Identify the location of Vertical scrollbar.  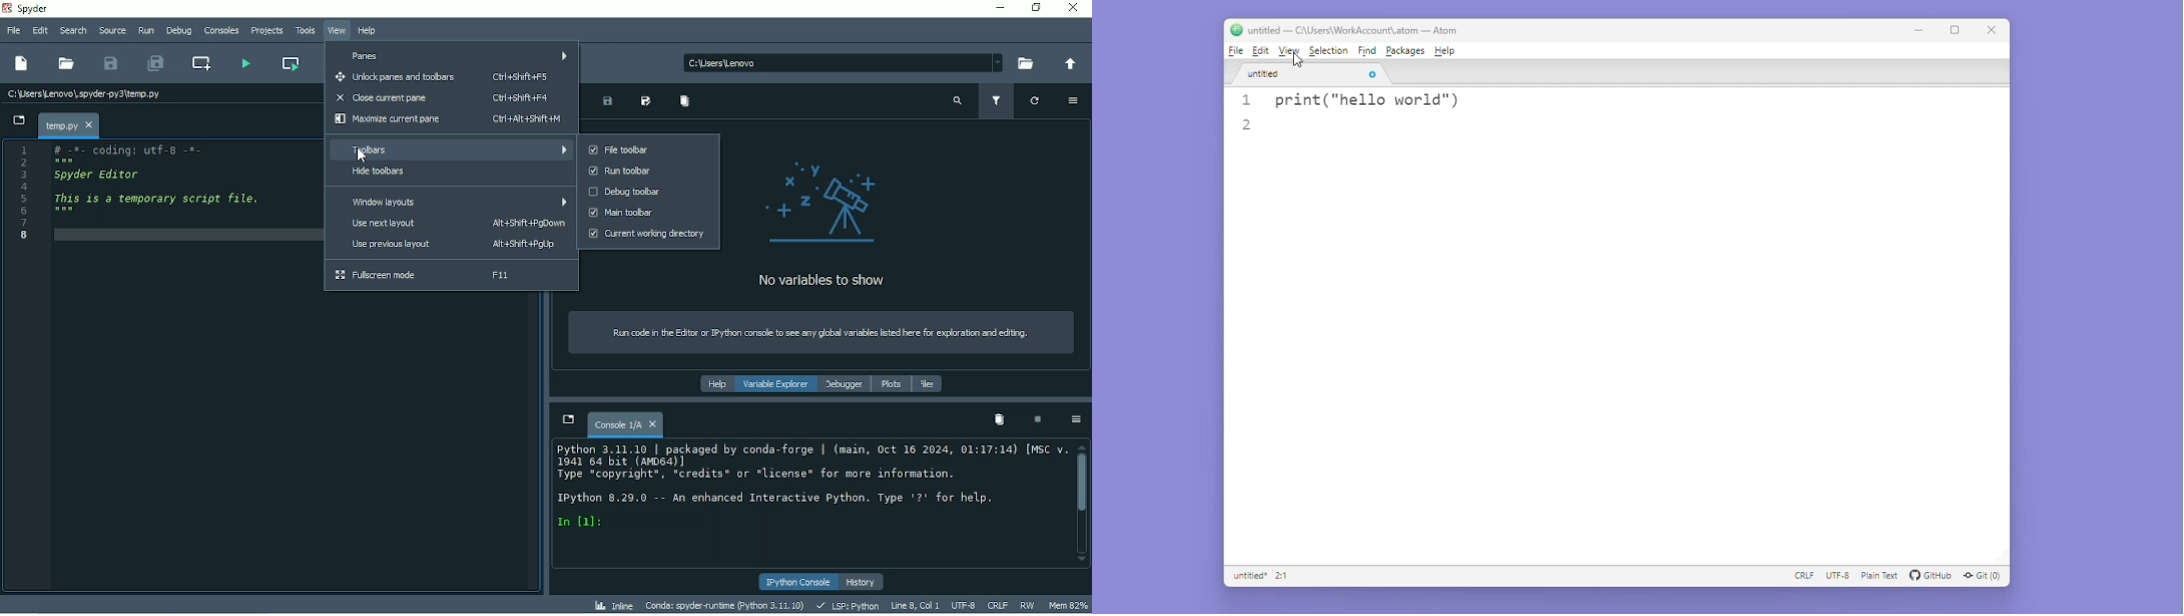
(1082, 483).